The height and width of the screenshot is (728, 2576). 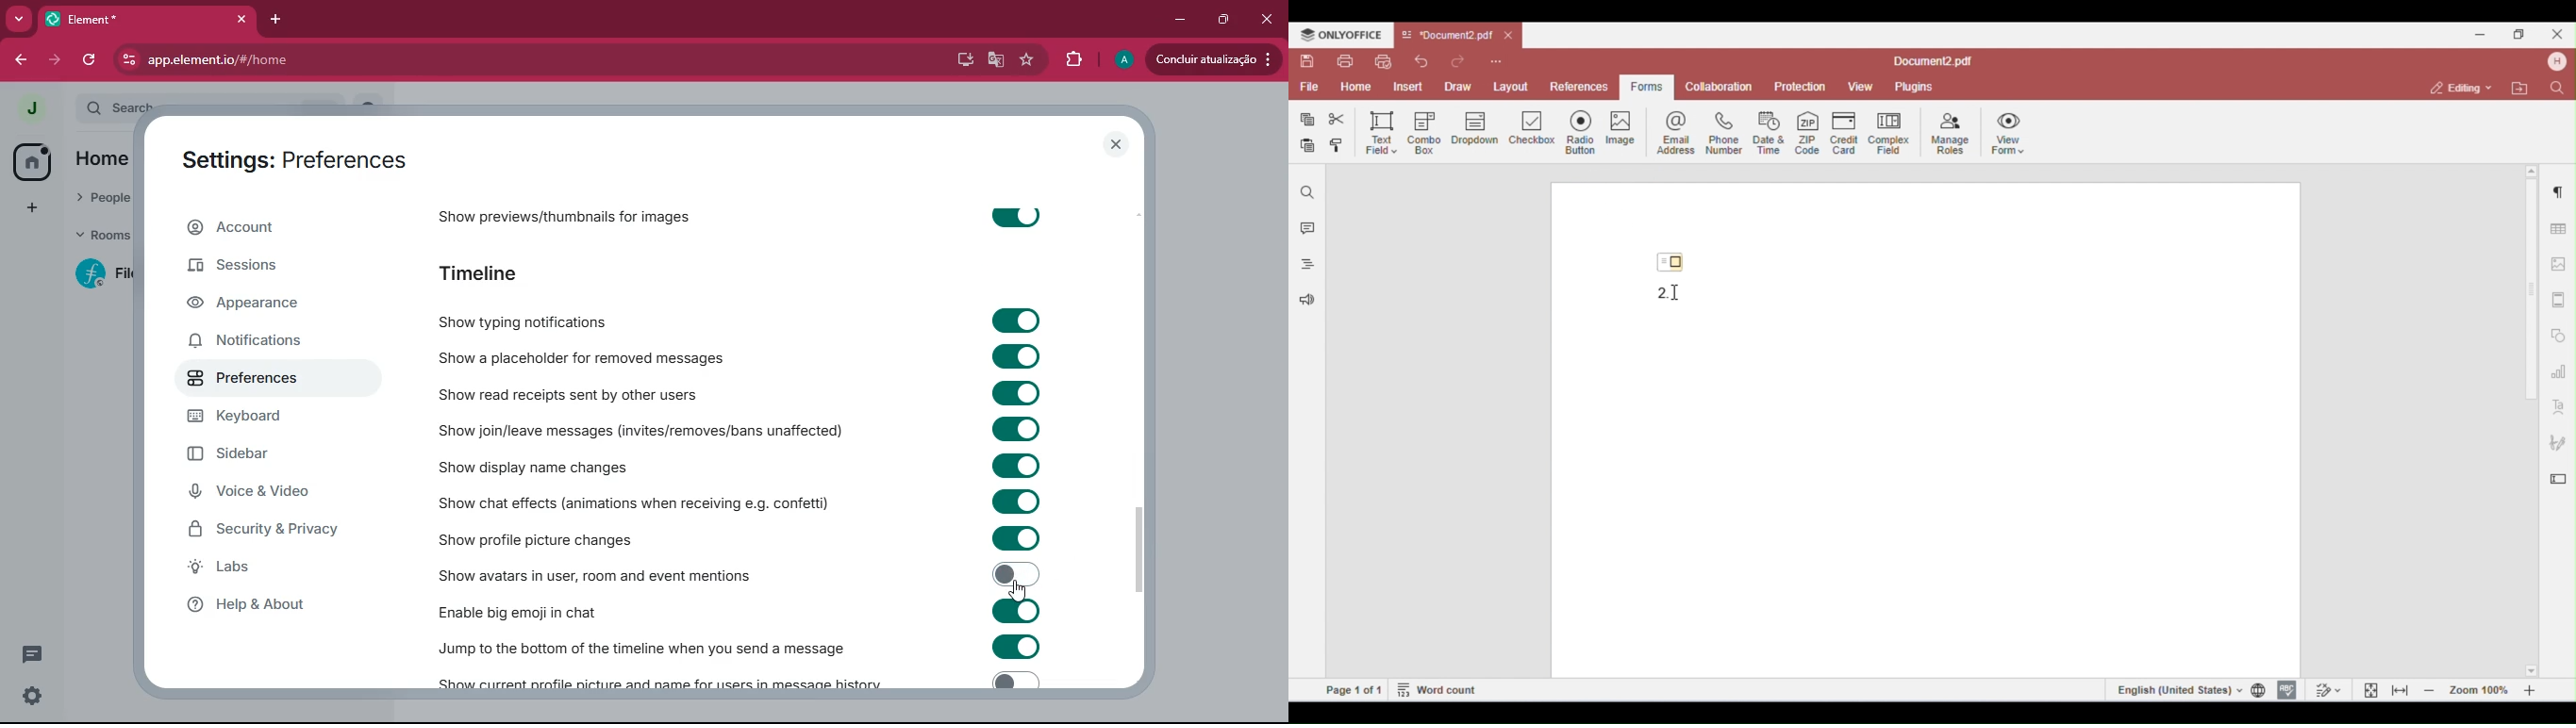 I want to click on show display name changes, so click(x=539, y=467).